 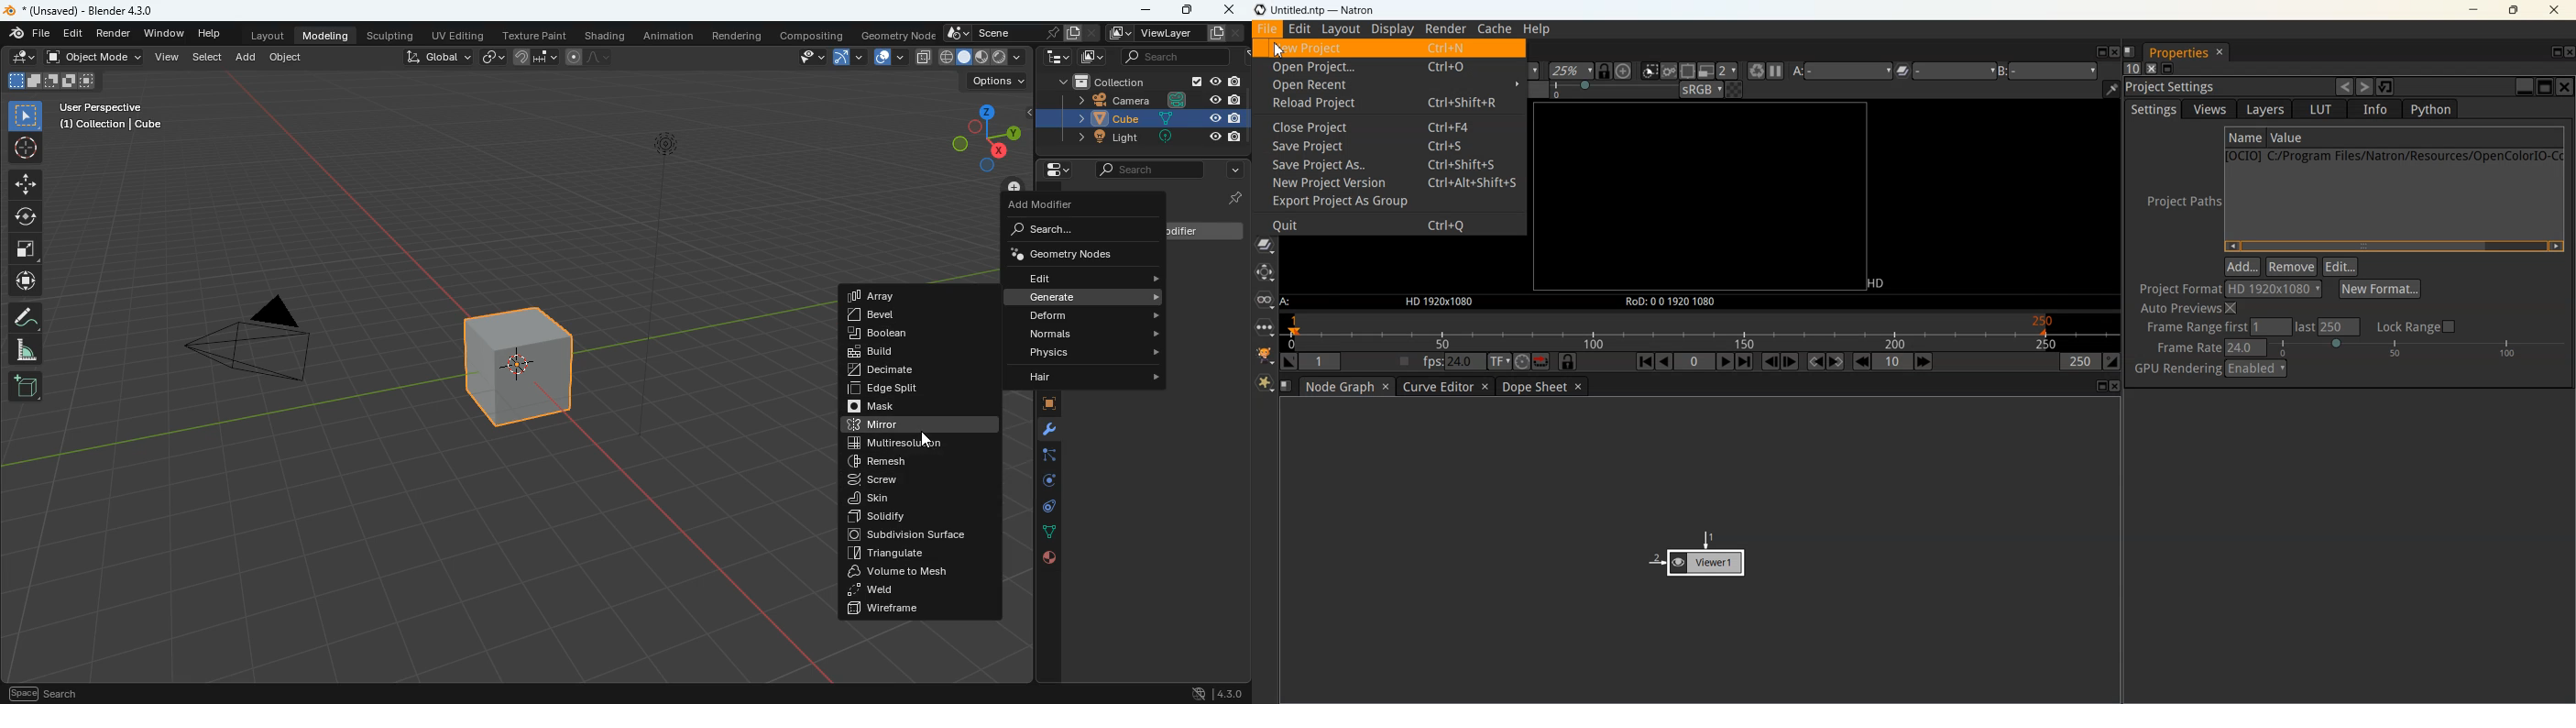 I want to click on edge split, so click(x=915, y=390).